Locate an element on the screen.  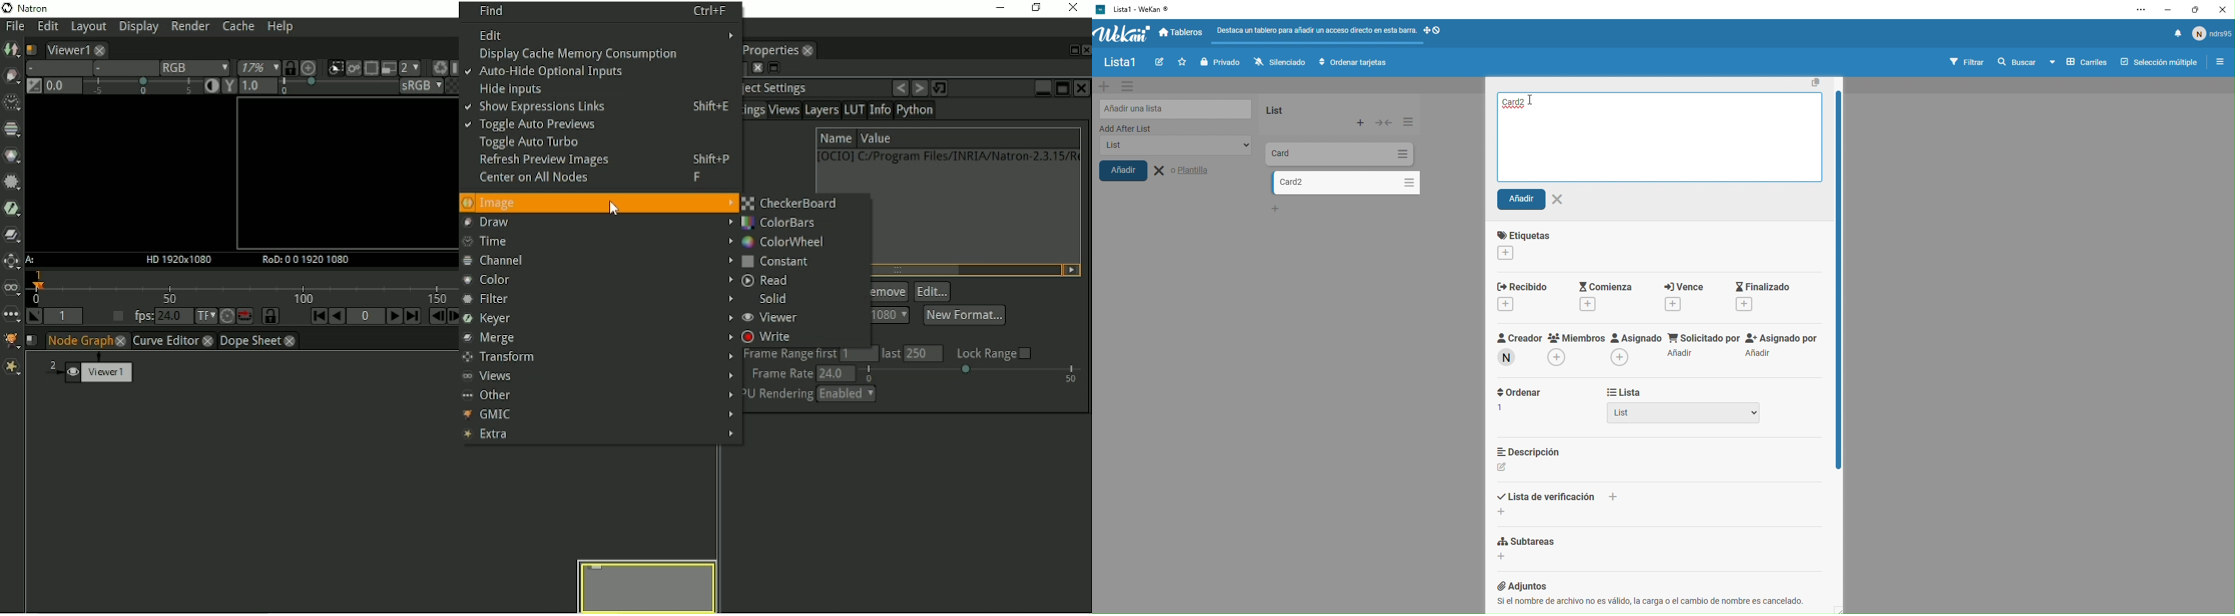
lista de verification is located at coordinates (1559, 502).